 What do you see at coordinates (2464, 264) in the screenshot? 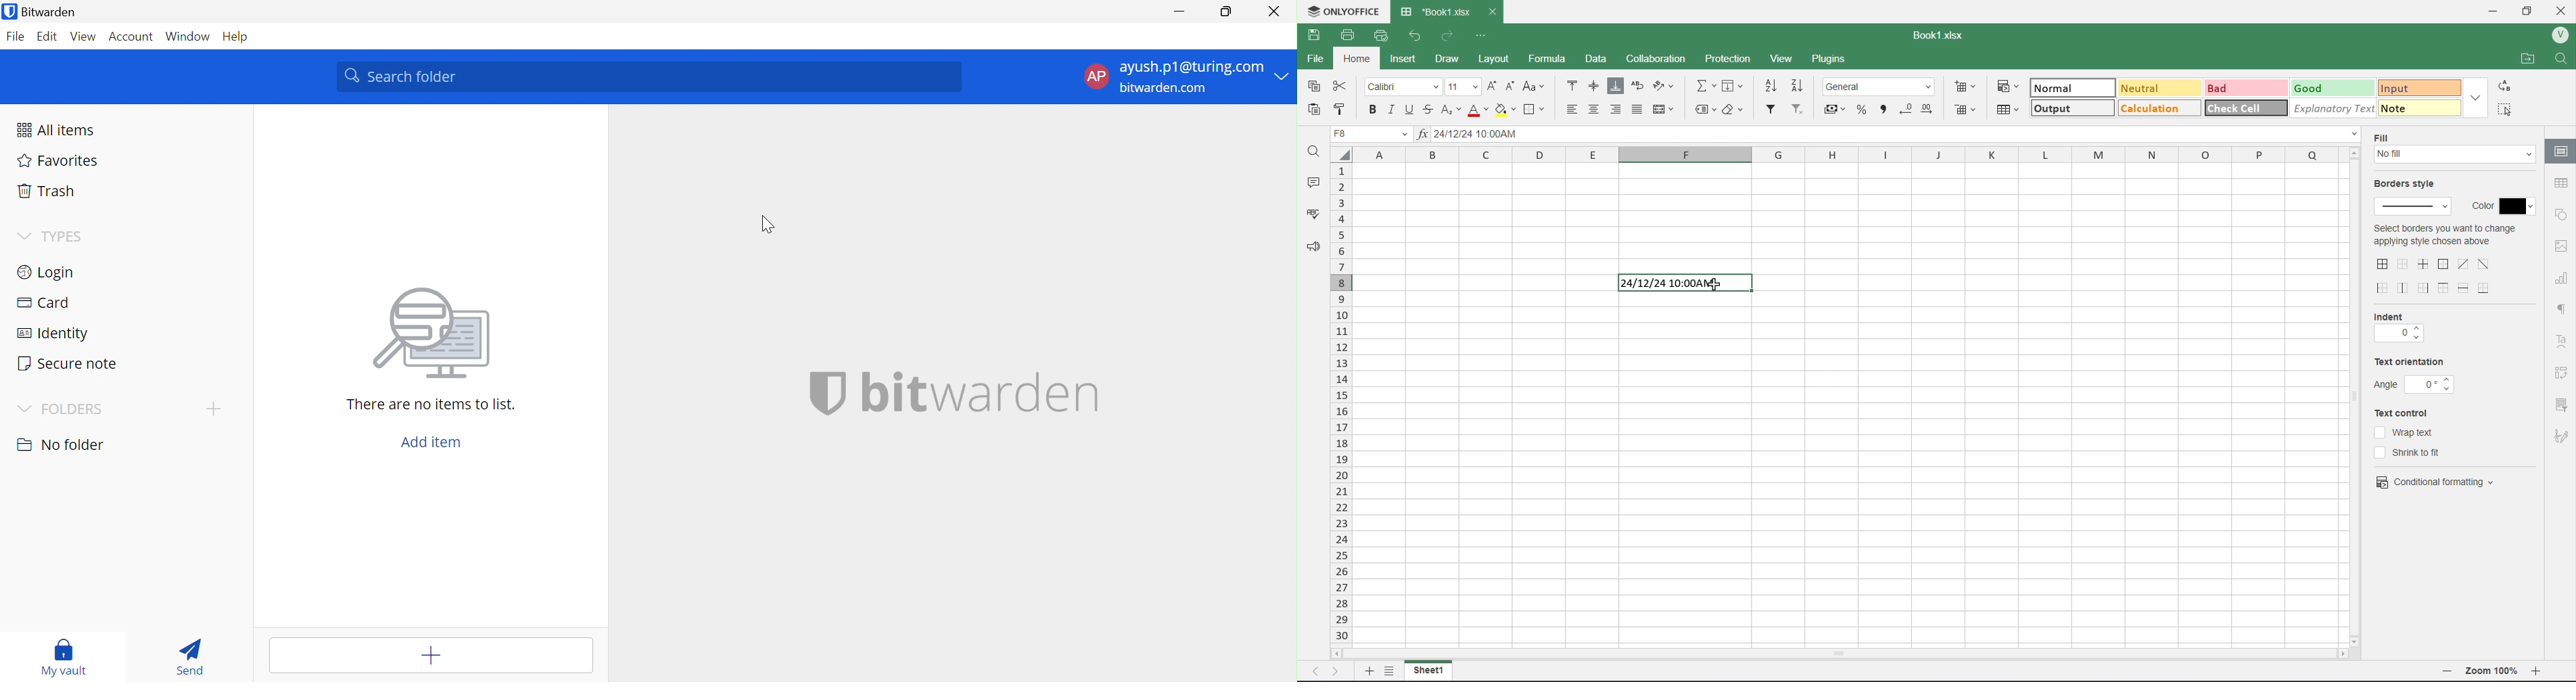
I see `center` at bounding box center [2464, 264].